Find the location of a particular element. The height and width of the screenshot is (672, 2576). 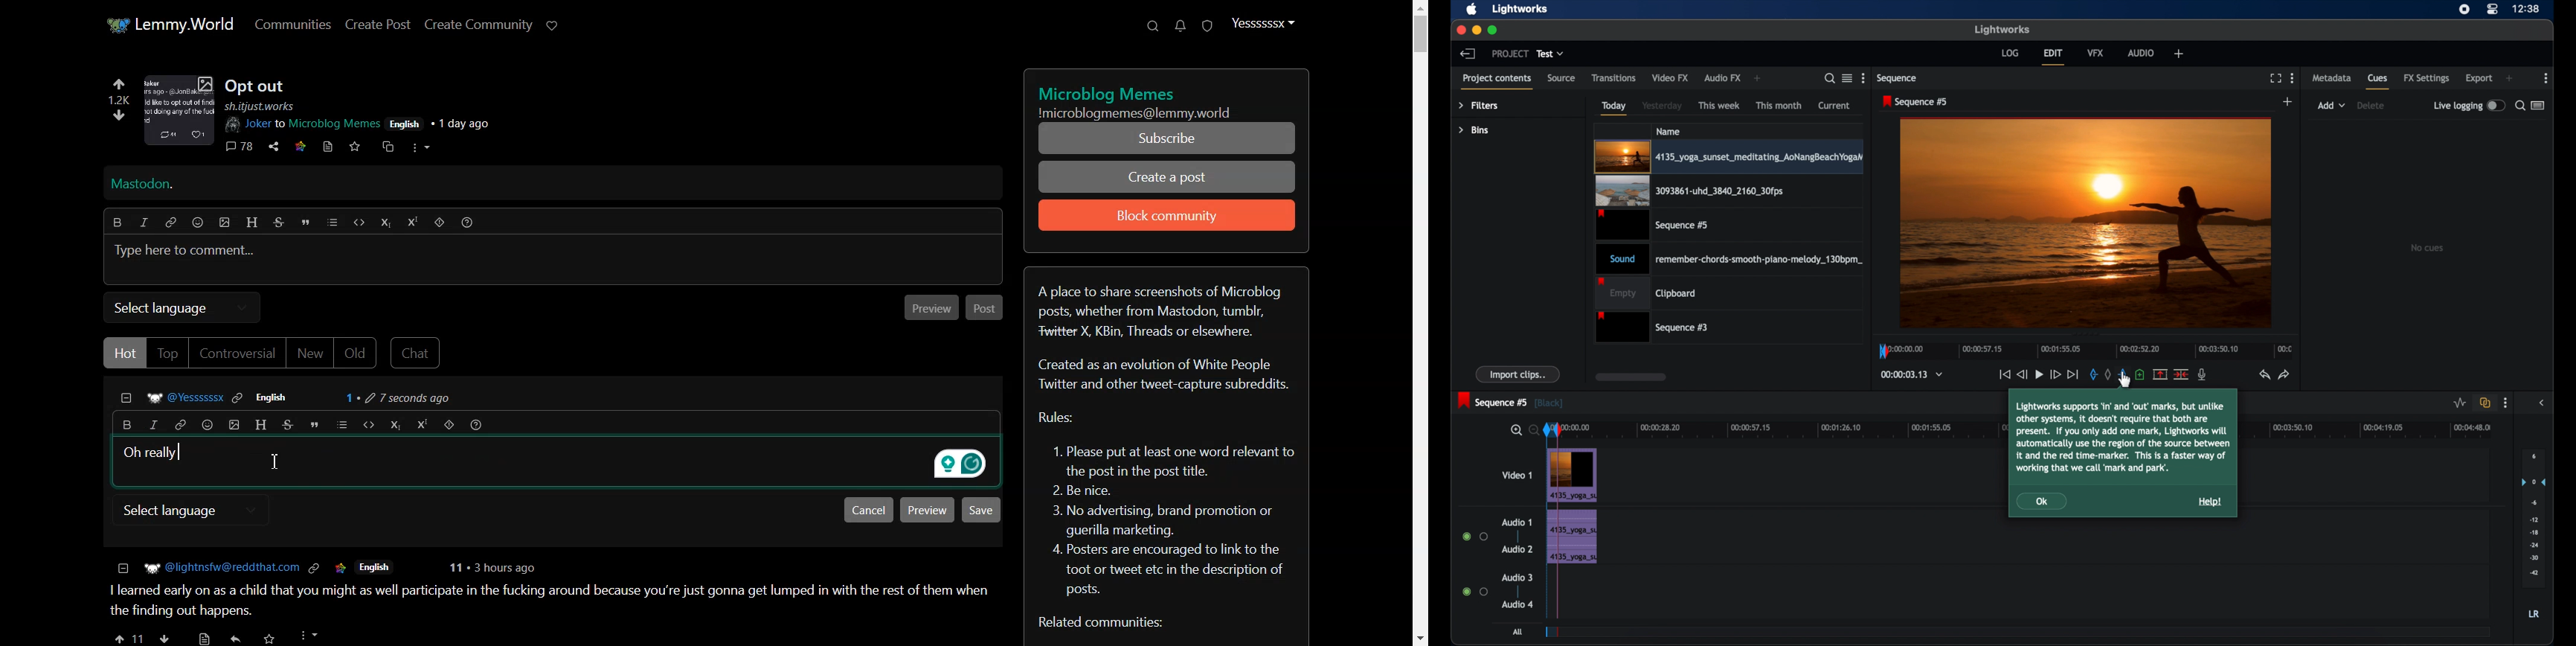

more is located at coordinates (422, 148).